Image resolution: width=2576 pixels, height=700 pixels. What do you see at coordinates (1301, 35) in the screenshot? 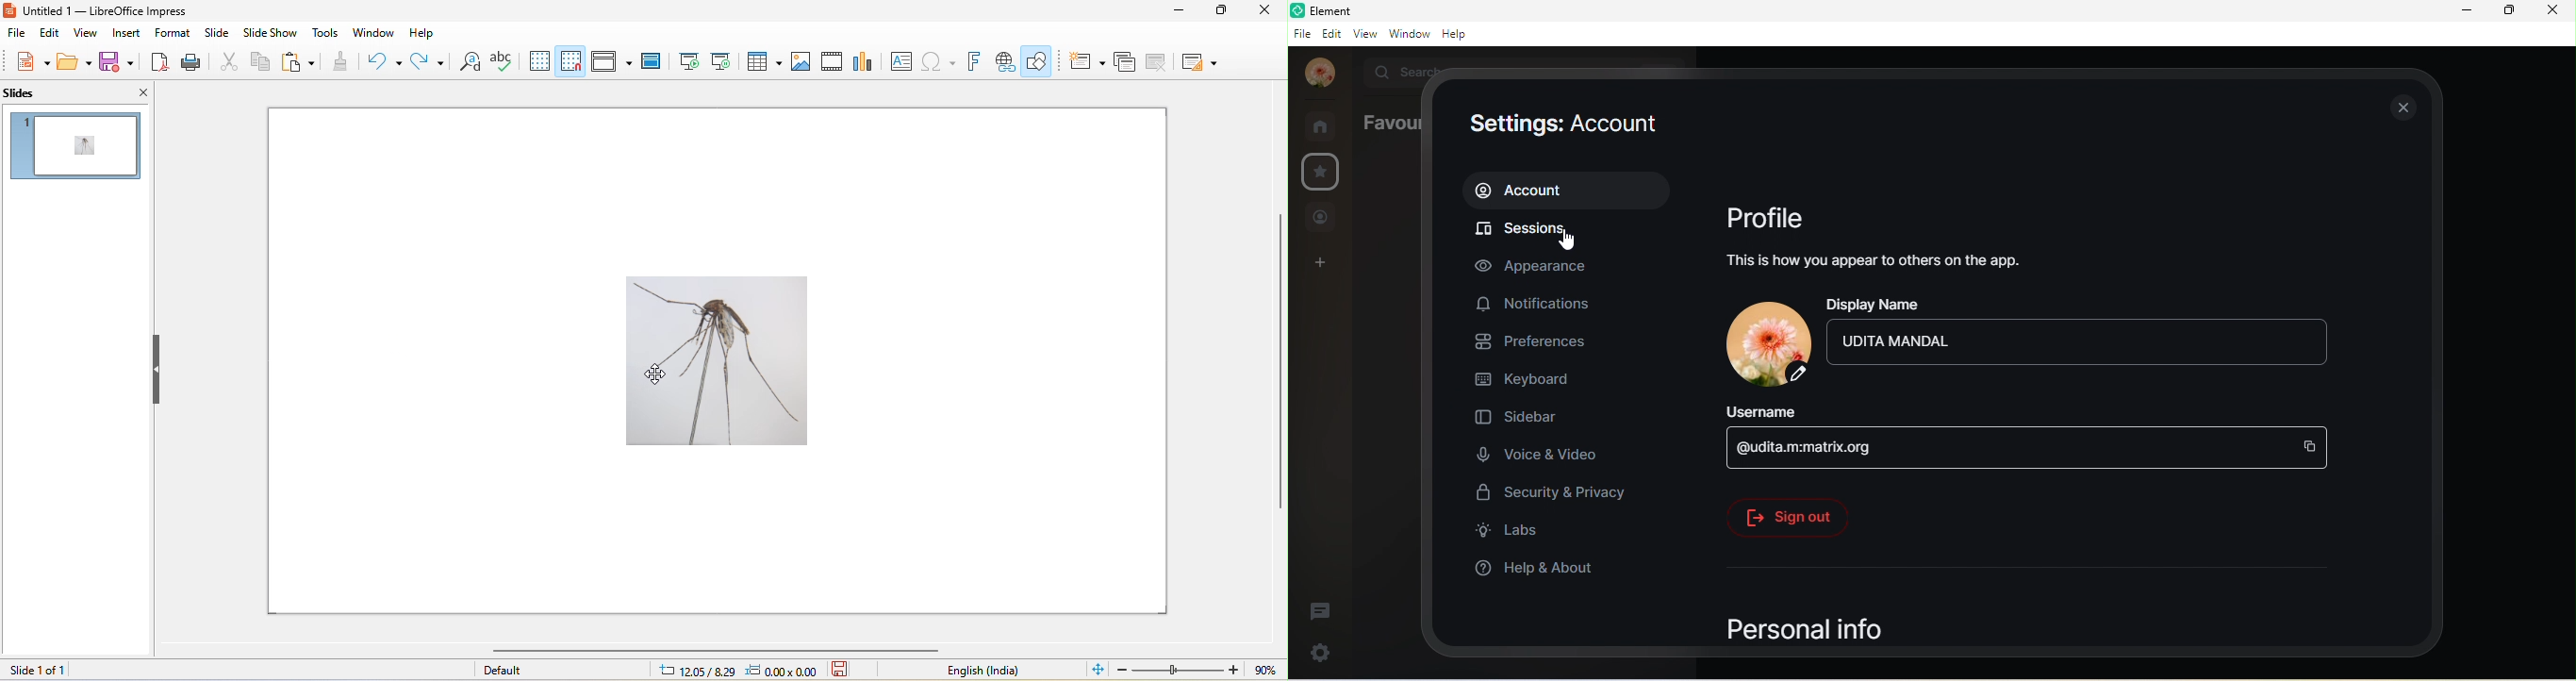
I see `file` at bounding box center [1301, 35].